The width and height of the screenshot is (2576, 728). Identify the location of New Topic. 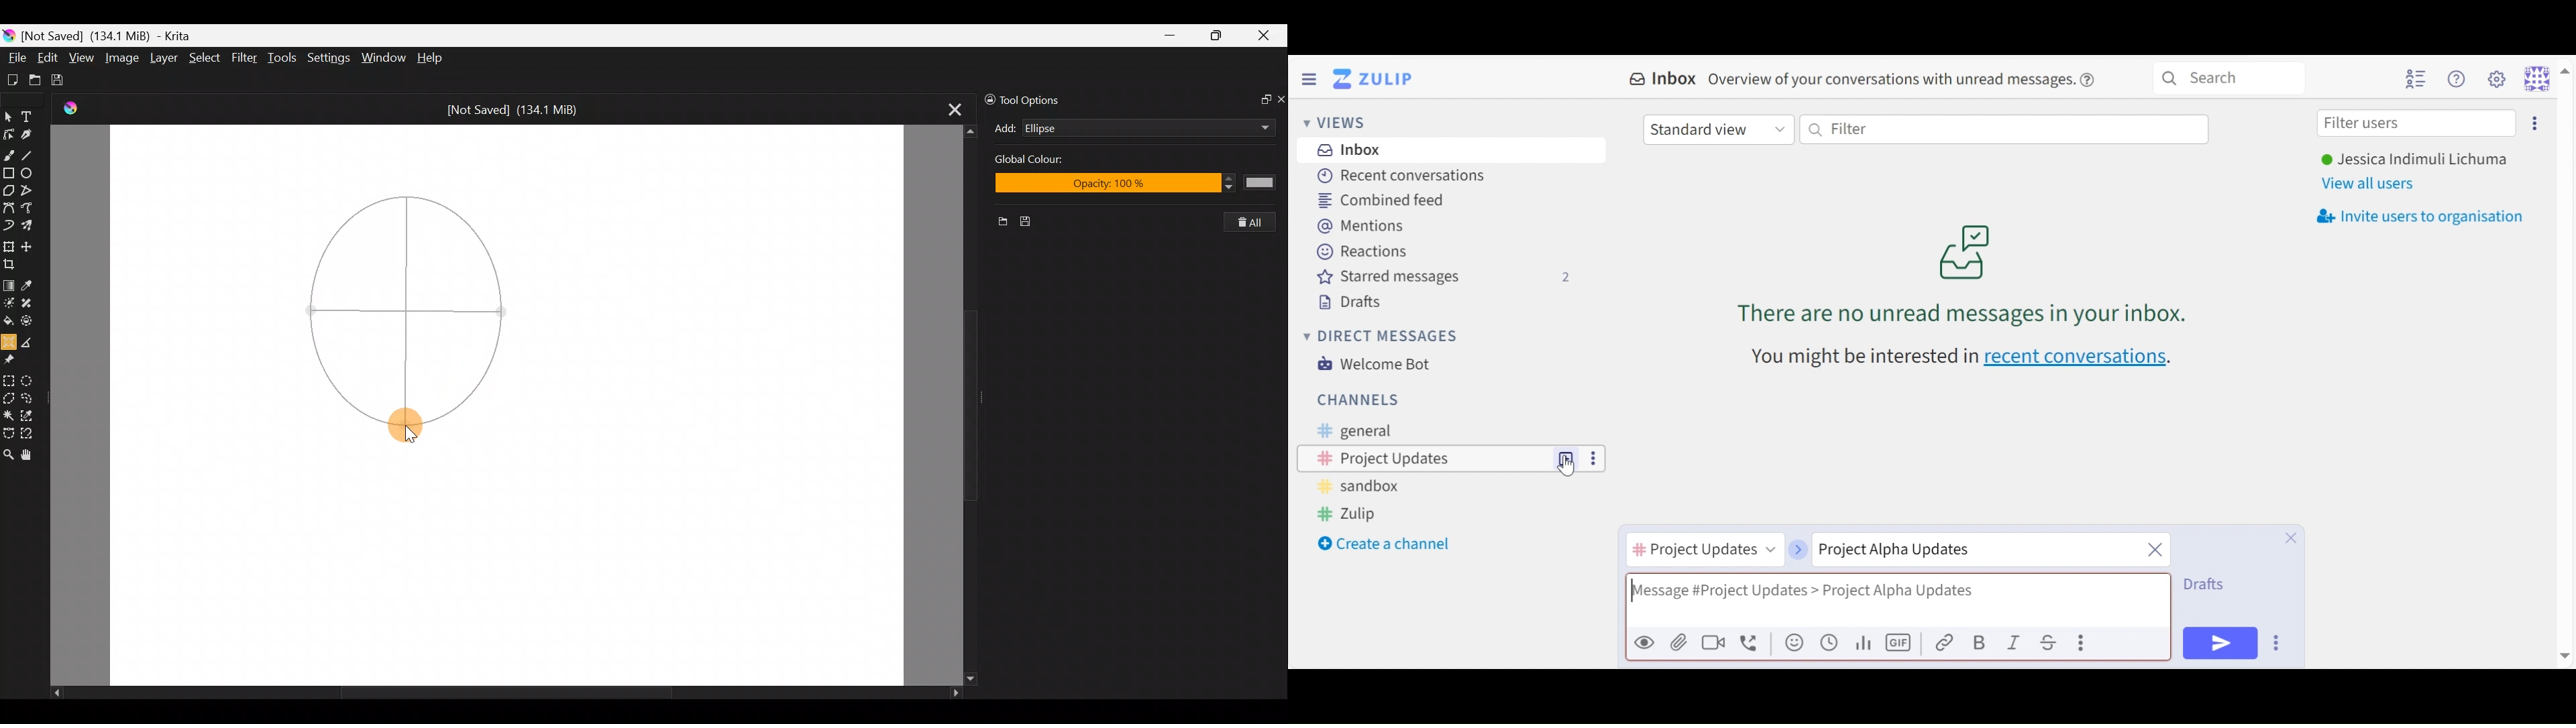
(1567, 458).